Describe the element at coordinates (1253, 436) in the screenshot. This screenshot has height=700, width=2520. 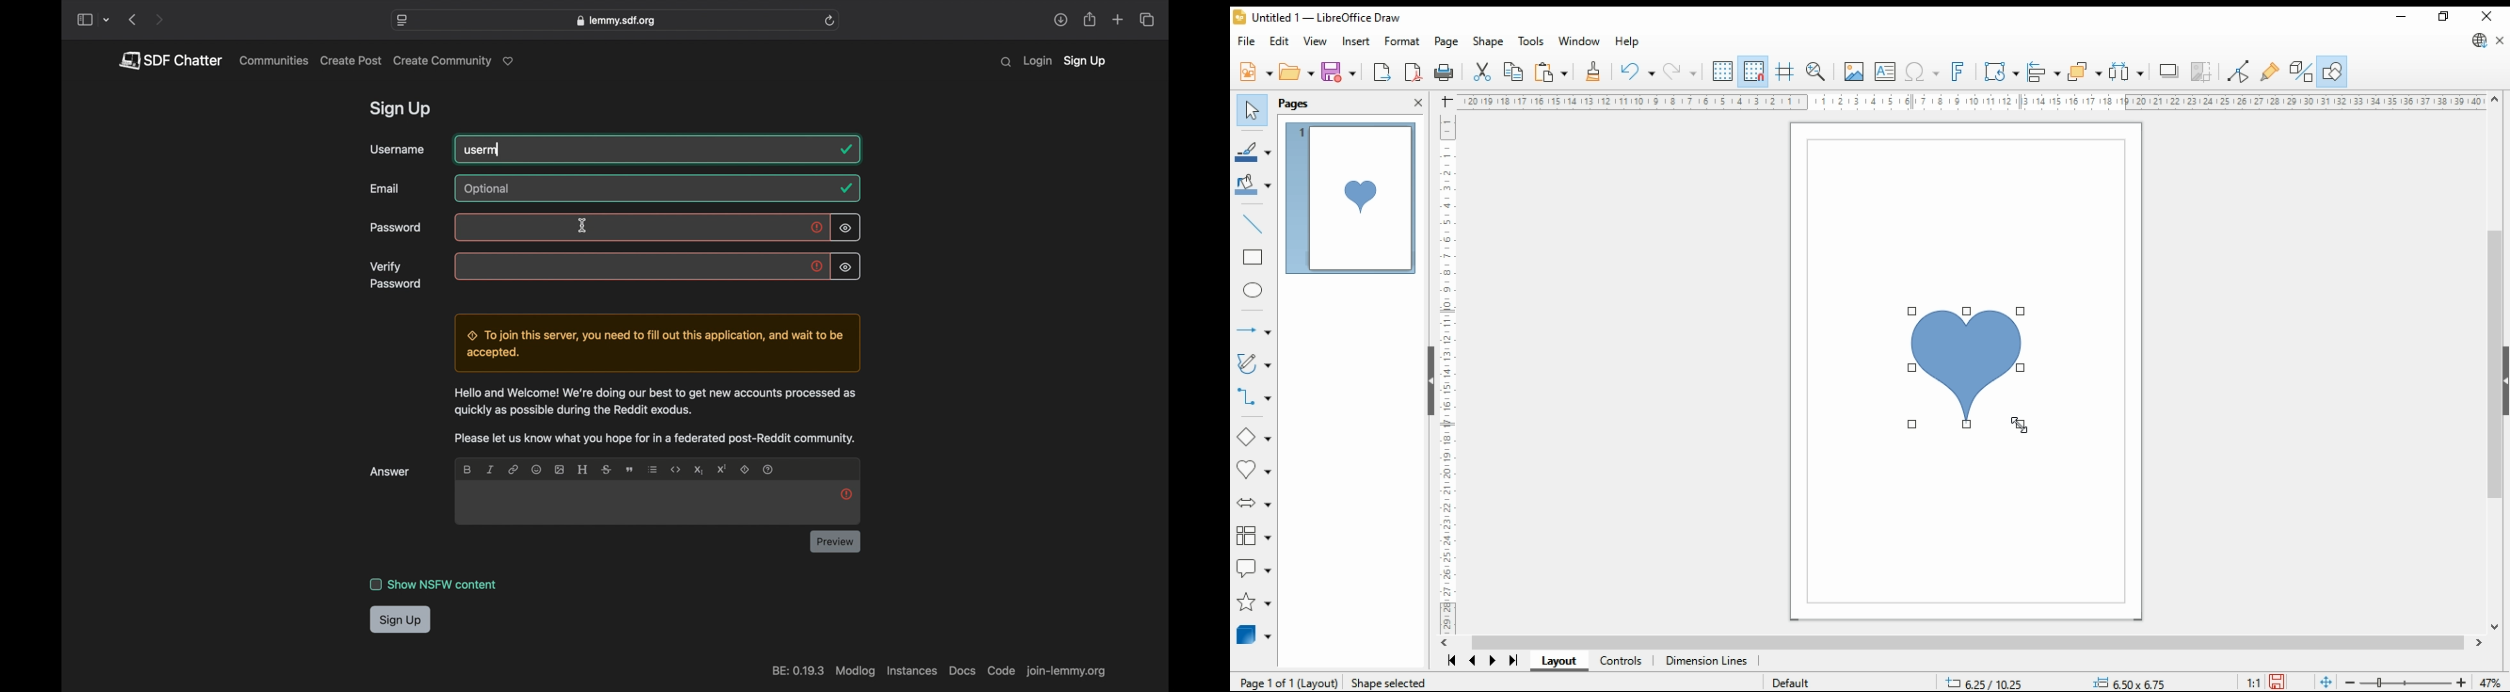
I see `basic shapes` at that location.